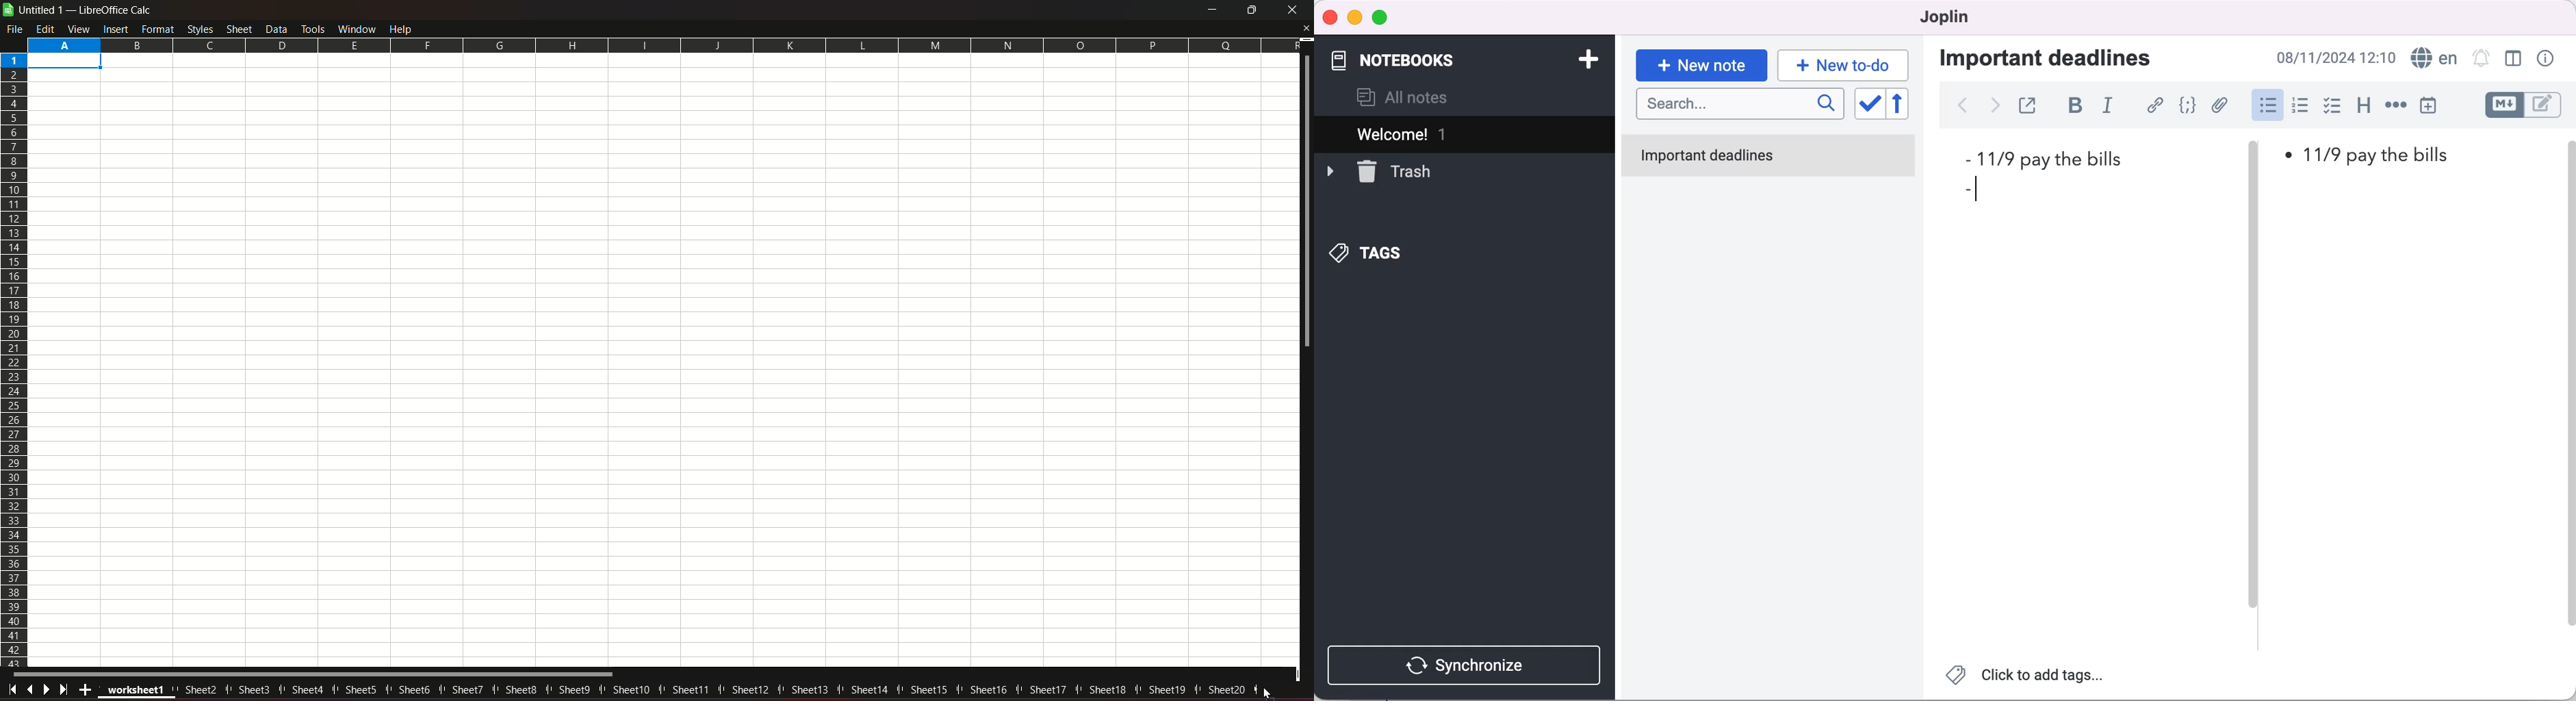 Image resolution: width=2576 pixels, height=728 pixels. Describe the element at coordinates (1869, 106) in the screenshot. I see `toggle sort order field` at that location.